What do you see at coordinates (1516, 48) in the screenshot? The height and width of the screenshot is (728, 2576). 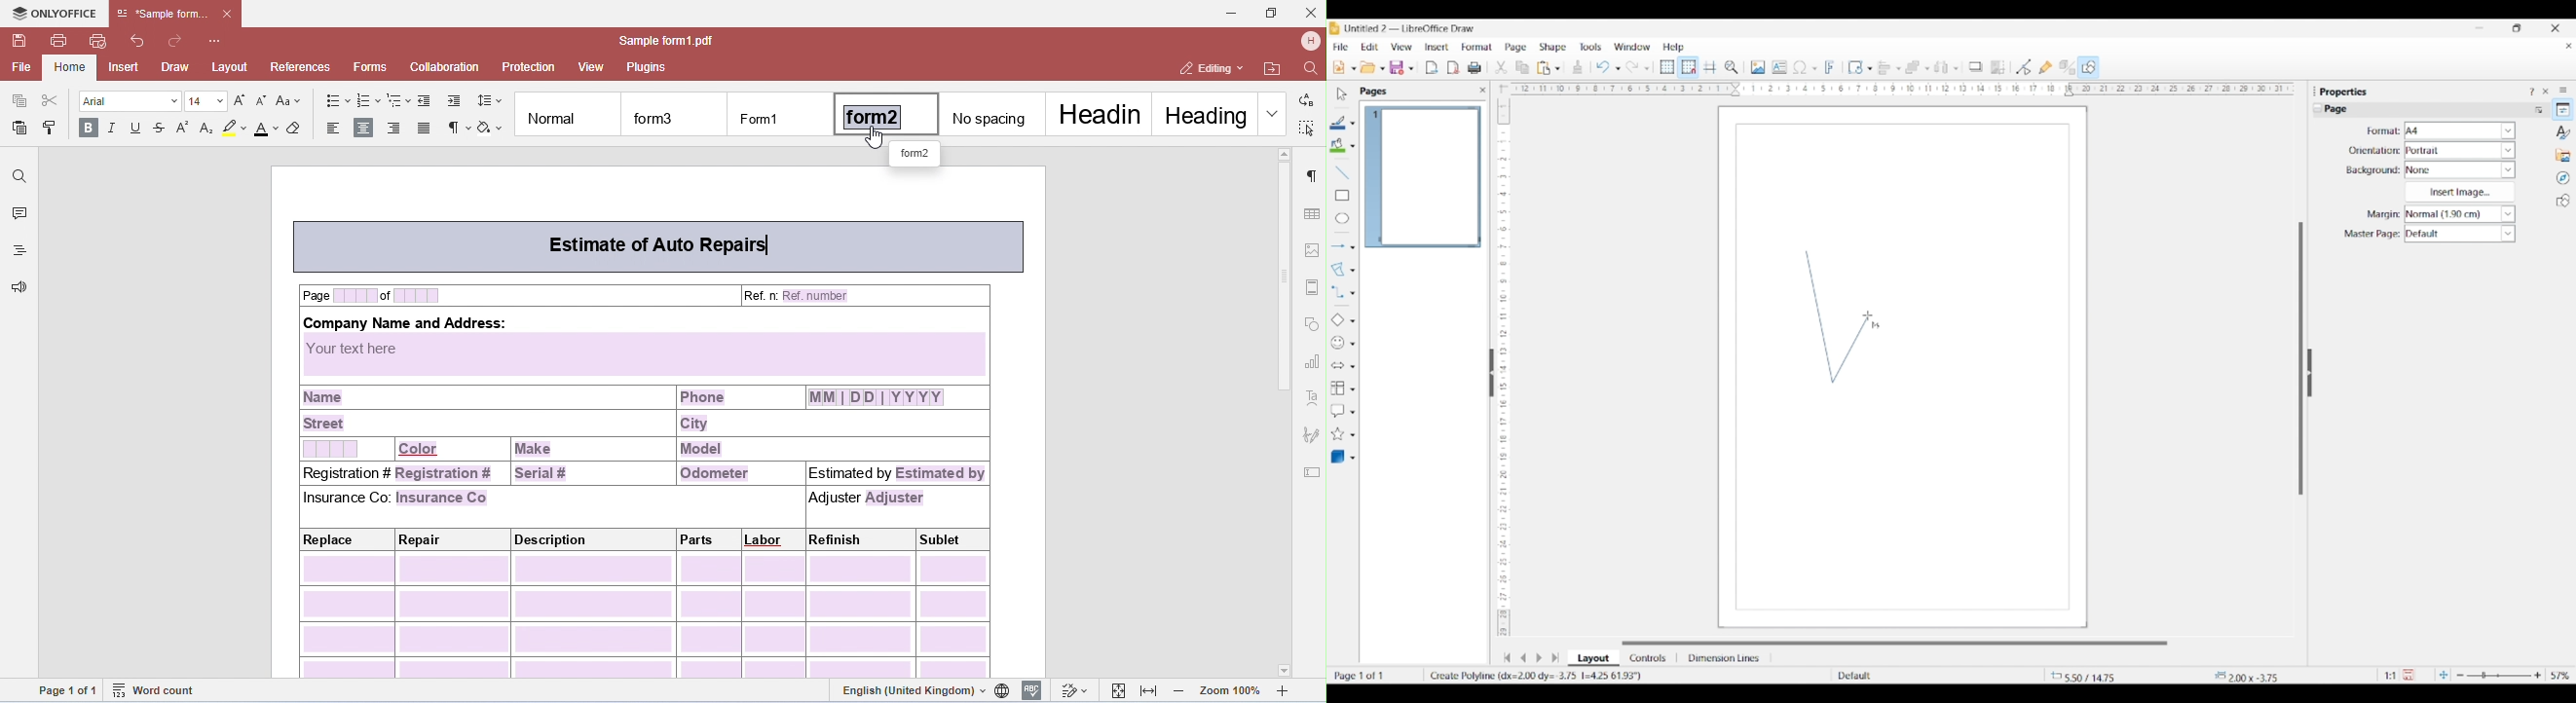 I see `Page` at bounding box center [1516, 48].